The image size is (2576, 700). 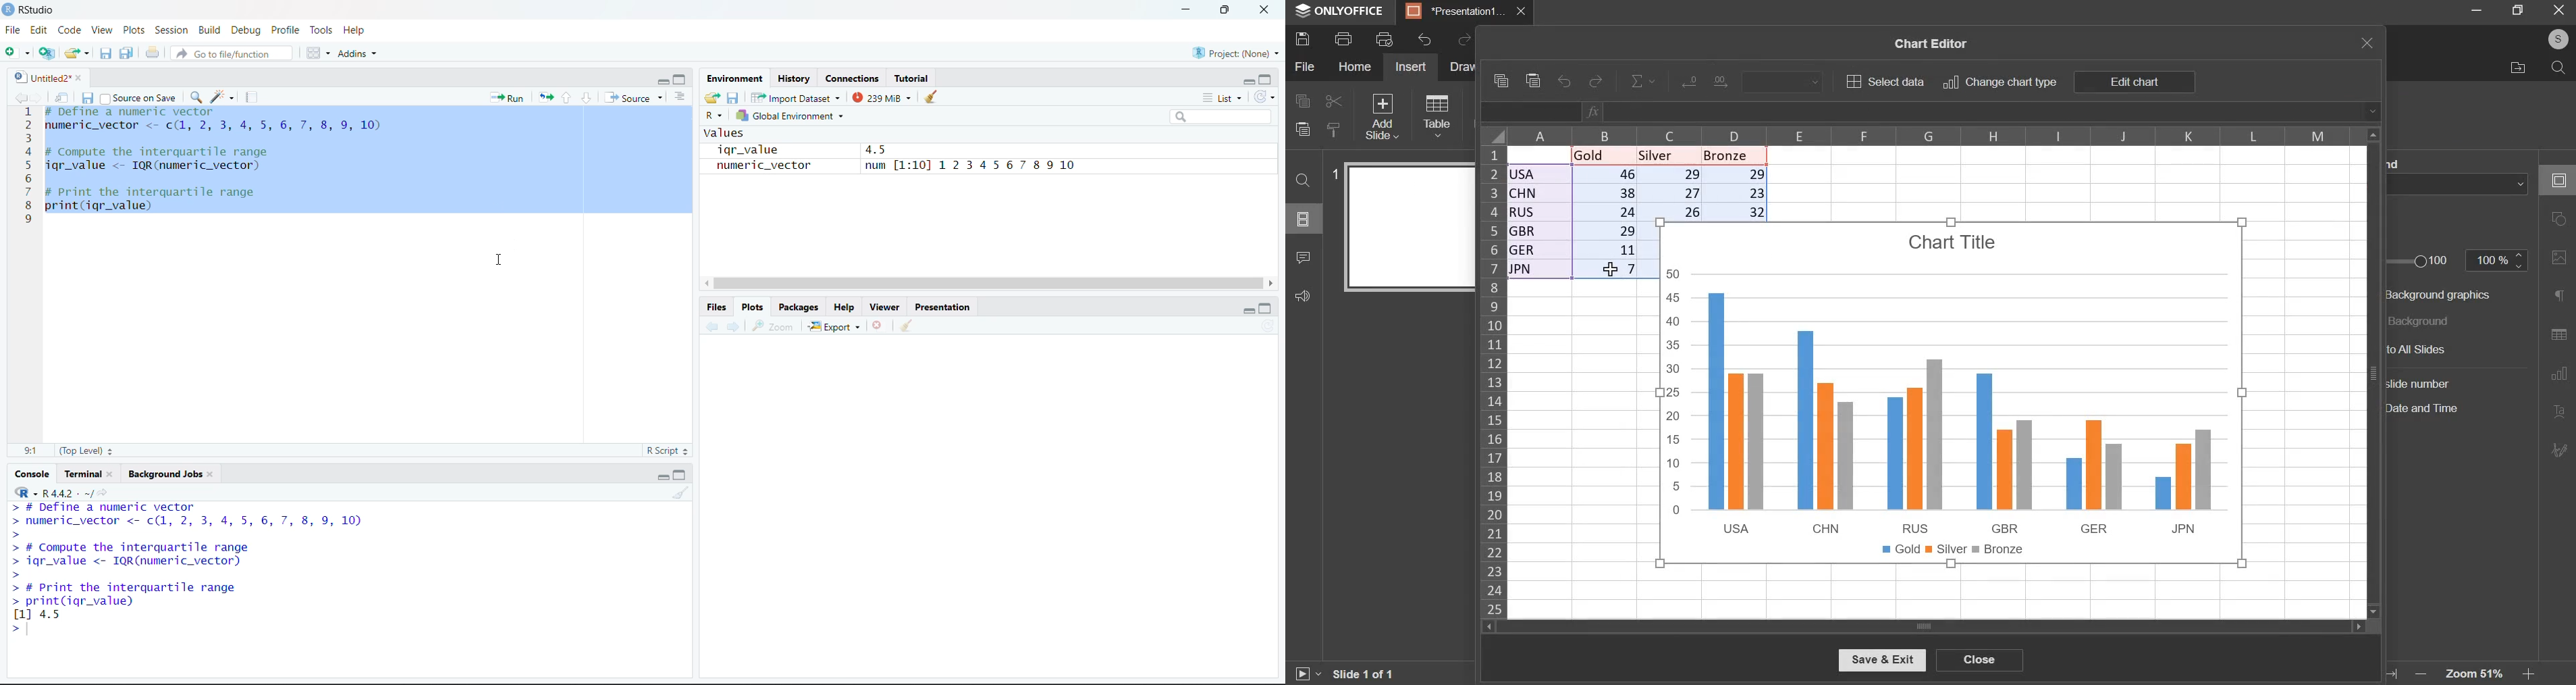 What do you see at coordinates (2558, 9) in the screenshot?
I see `exit` at bounding box center [2558, 9].